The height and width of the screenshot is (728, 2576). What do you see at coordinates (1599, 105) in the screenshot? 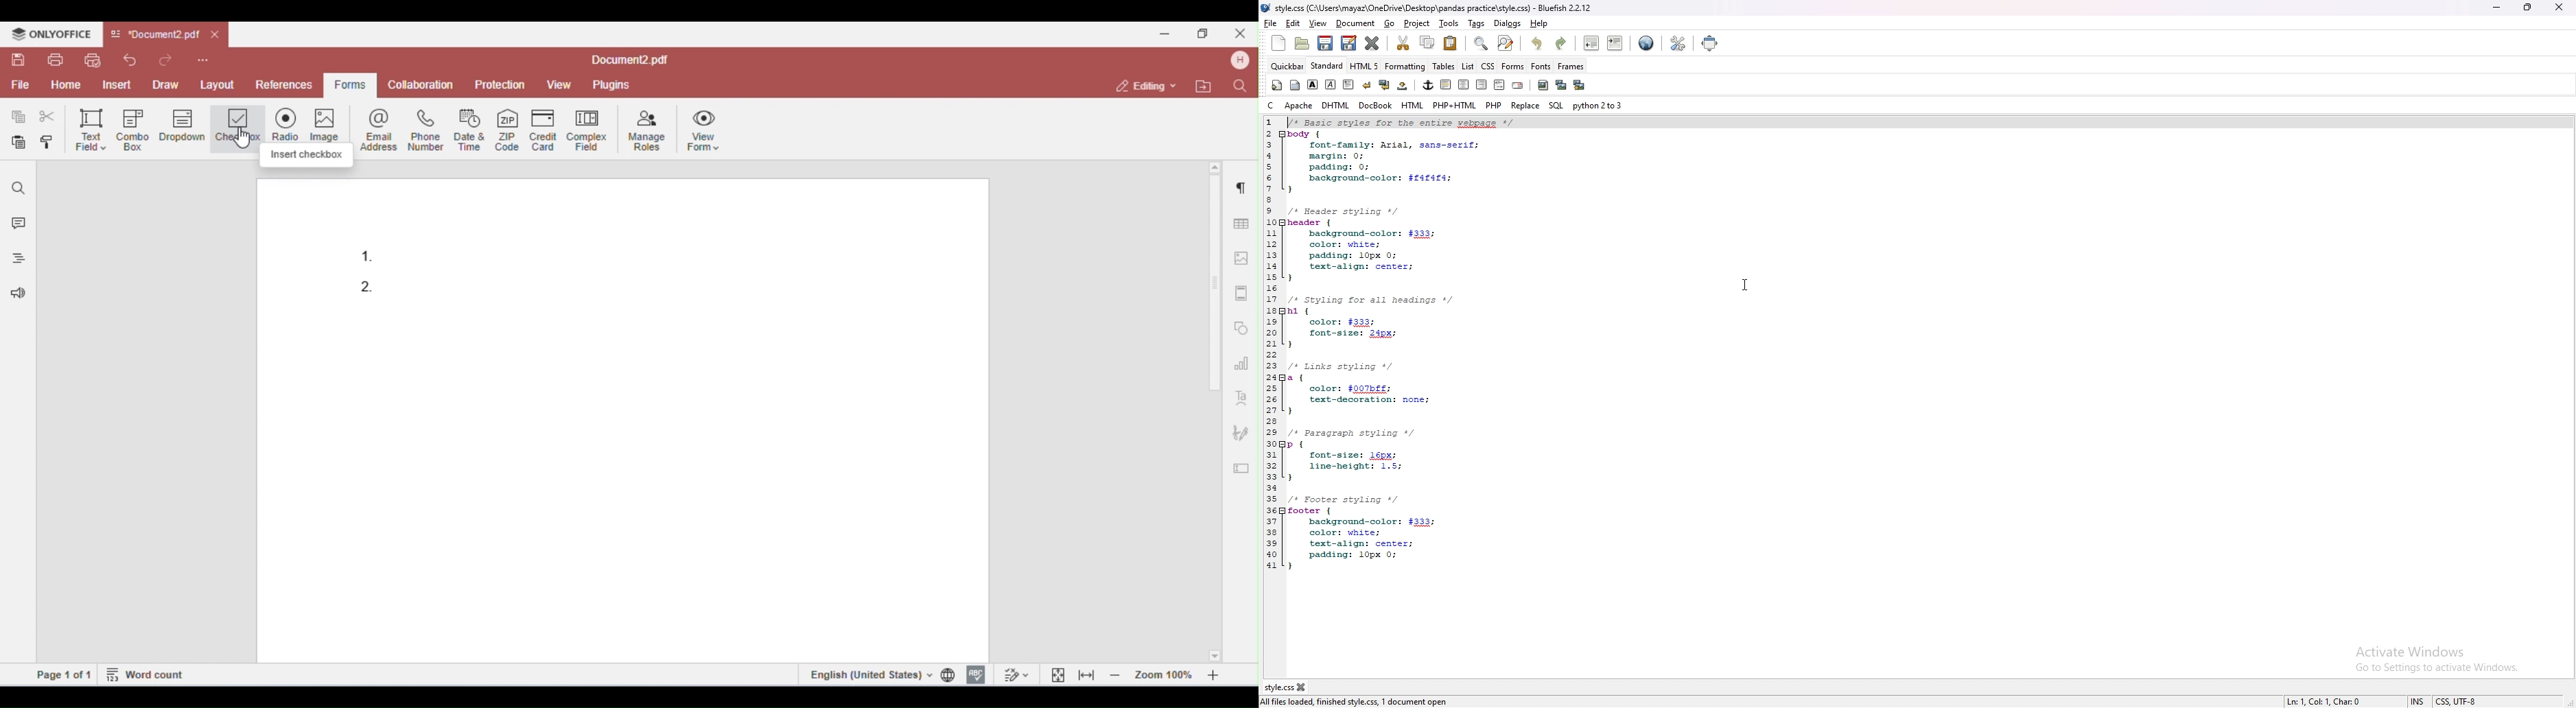
I see `python 2to3` at bounding box center [1599, 105].